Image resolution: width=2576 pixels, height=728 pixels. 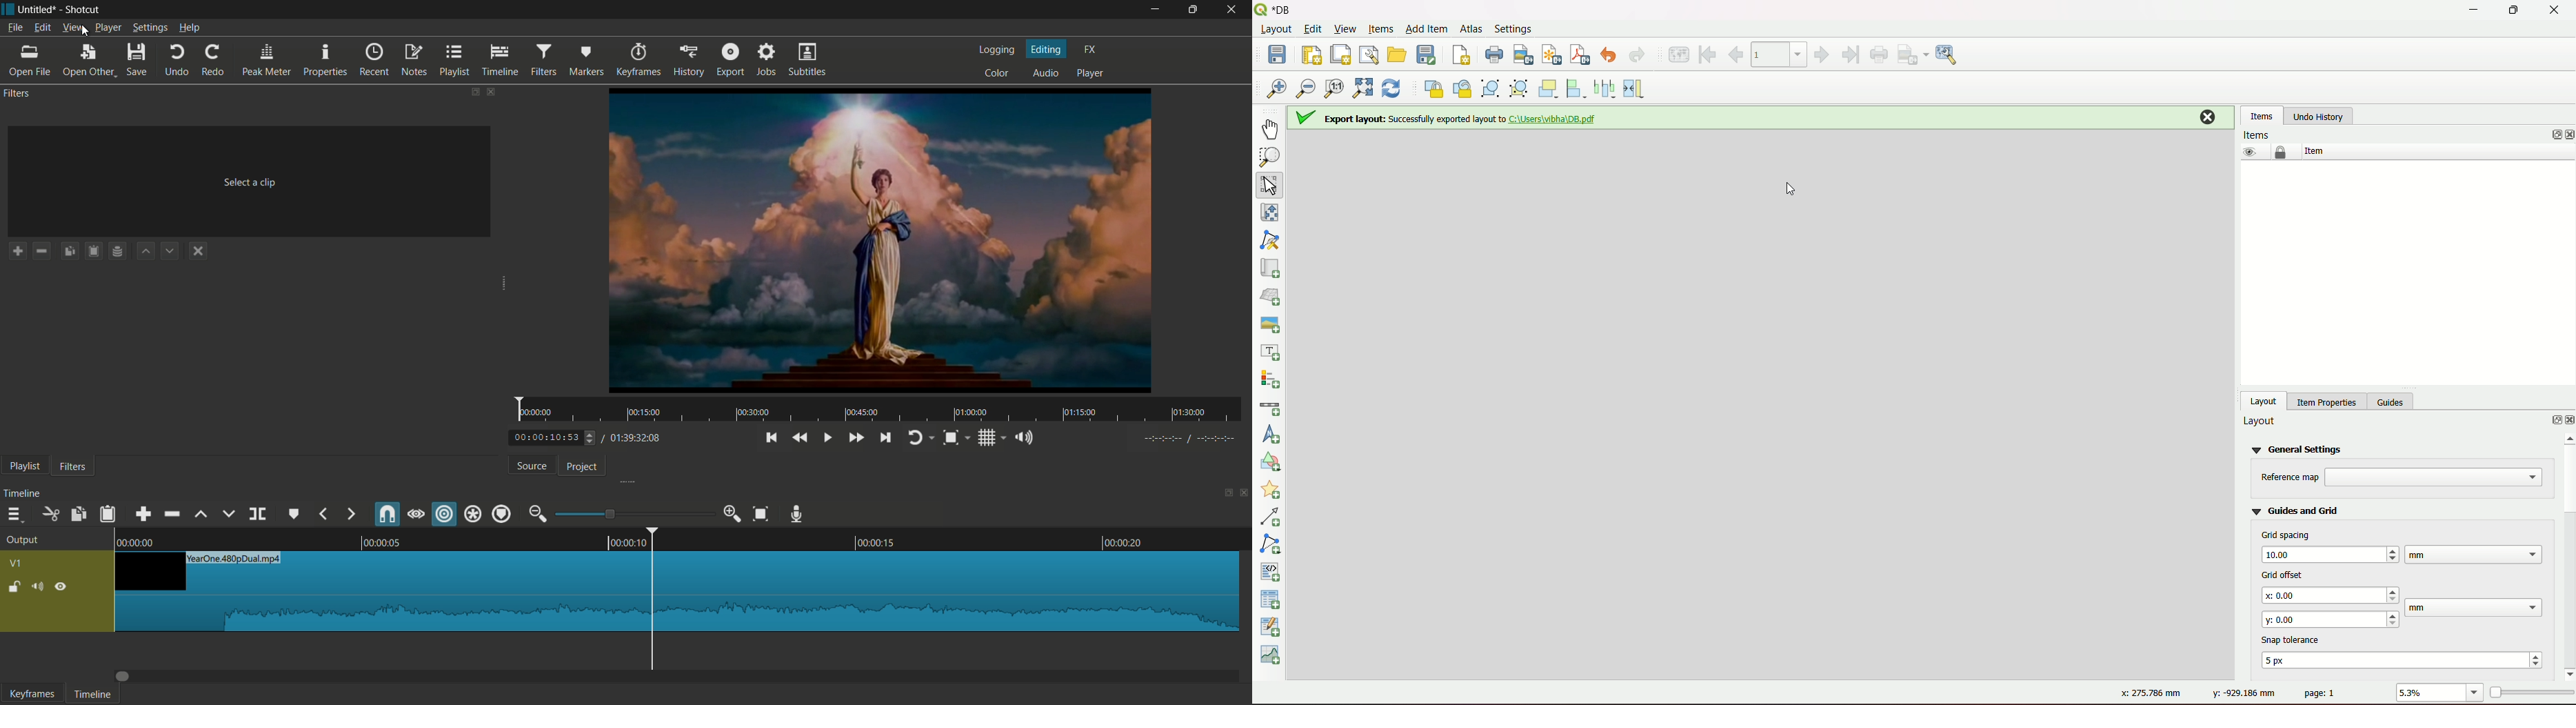 I want to click on project, so click(x=583, y=467).